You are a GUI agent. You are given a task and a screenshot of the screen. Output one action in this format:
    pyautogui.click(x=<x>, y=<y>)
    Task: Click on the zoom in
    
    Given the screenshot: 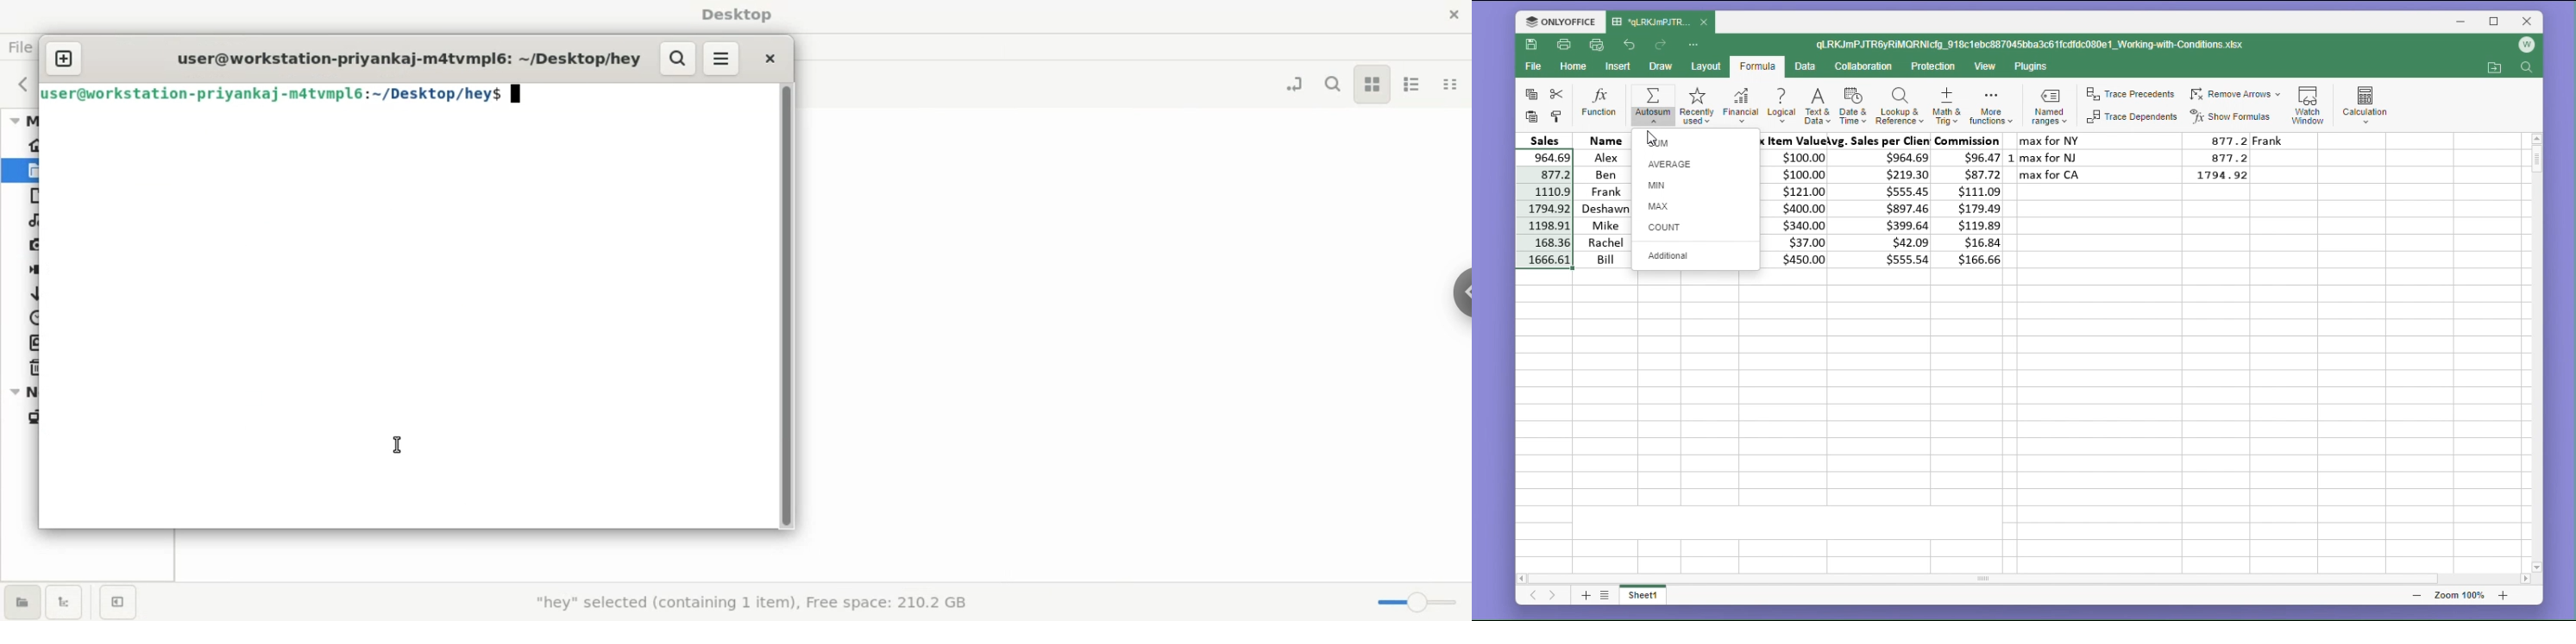 What is the action you would take?
    pyautogui.click(x=2503, y=595)
    